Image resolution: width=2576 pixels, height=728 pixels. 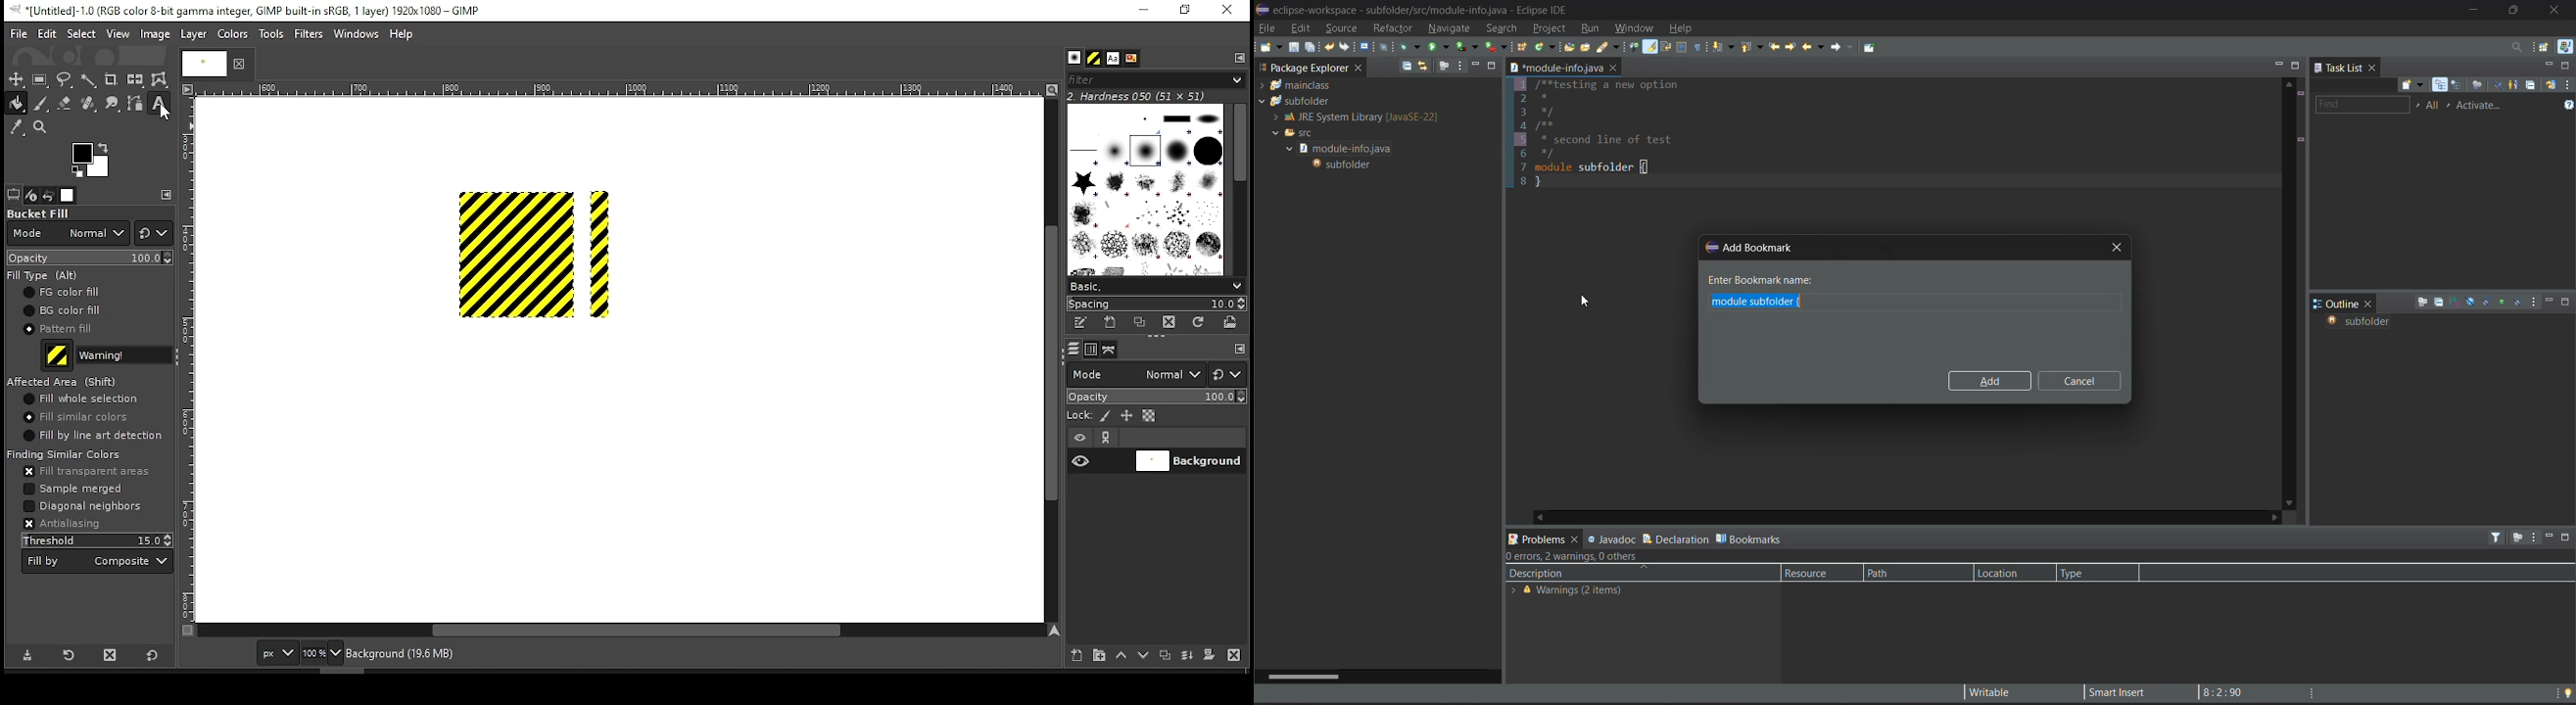 What do you see at coordinates (2442, 85) in the screenshot?
I see `categorized` at bounding box center [2442, 85].